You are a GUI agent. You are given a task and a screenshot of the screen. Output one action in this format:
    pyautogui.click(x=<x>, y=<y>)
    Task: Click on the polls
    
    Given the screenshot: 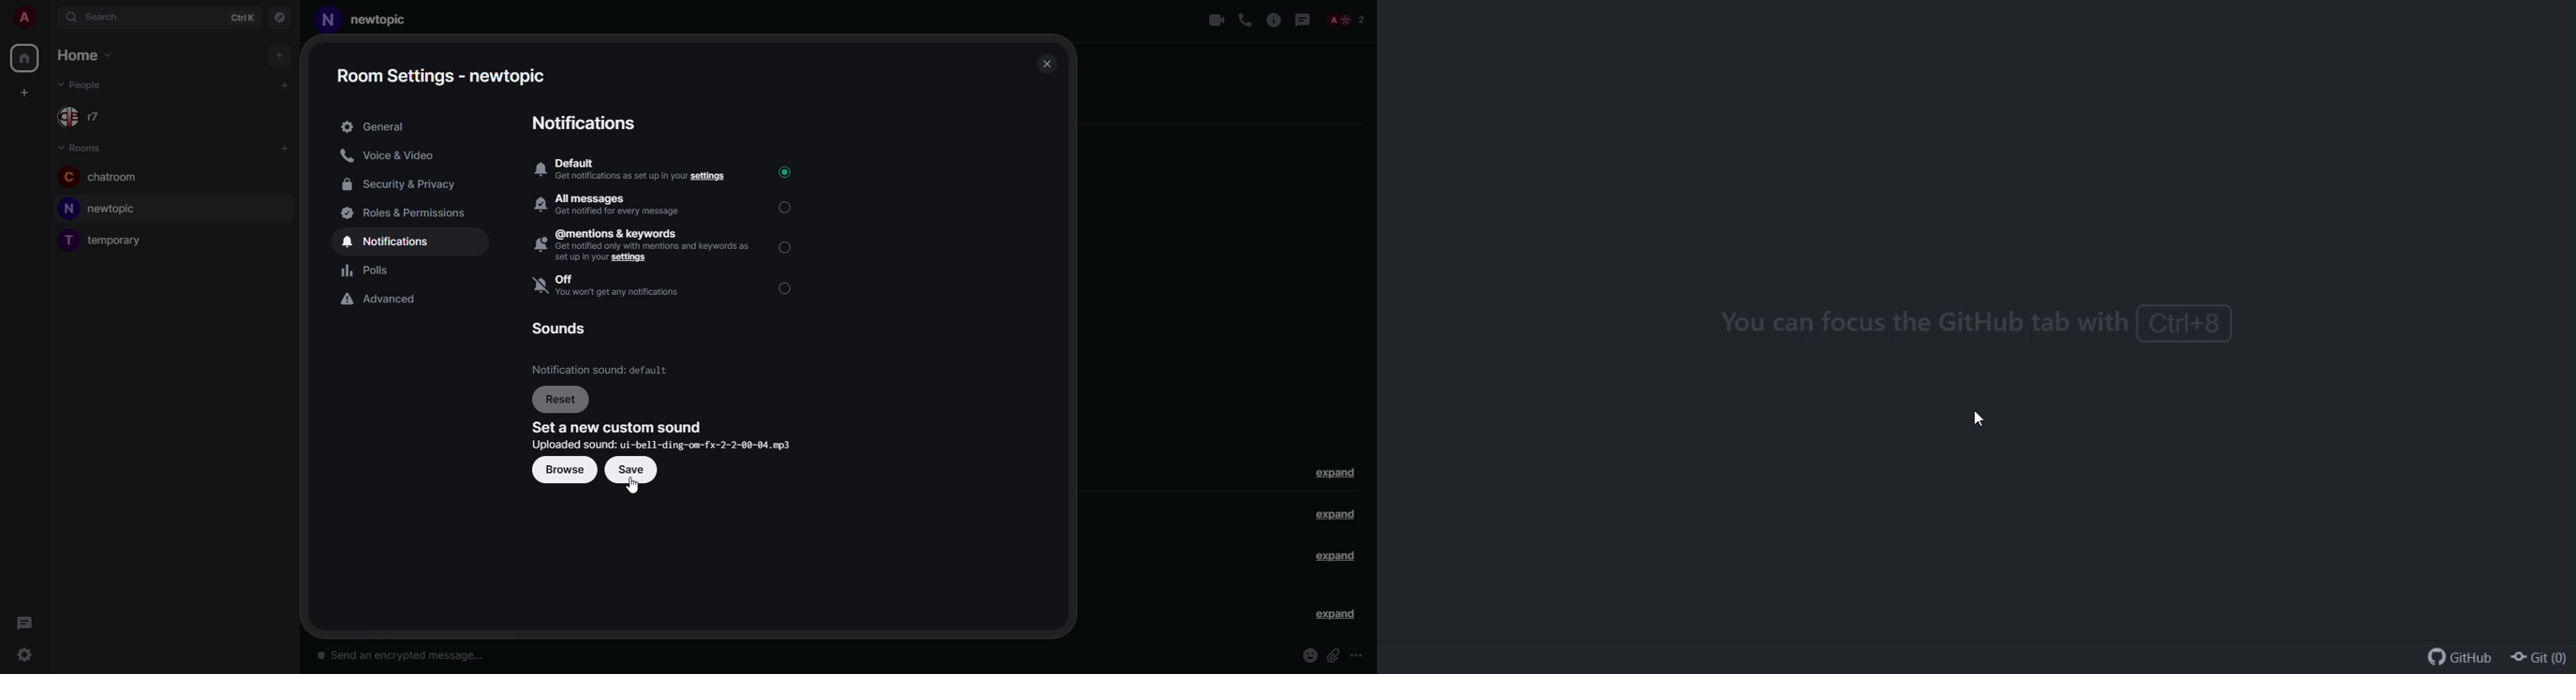 What is the action you would take?
    pyautogui.click(x=375, y=270)
    